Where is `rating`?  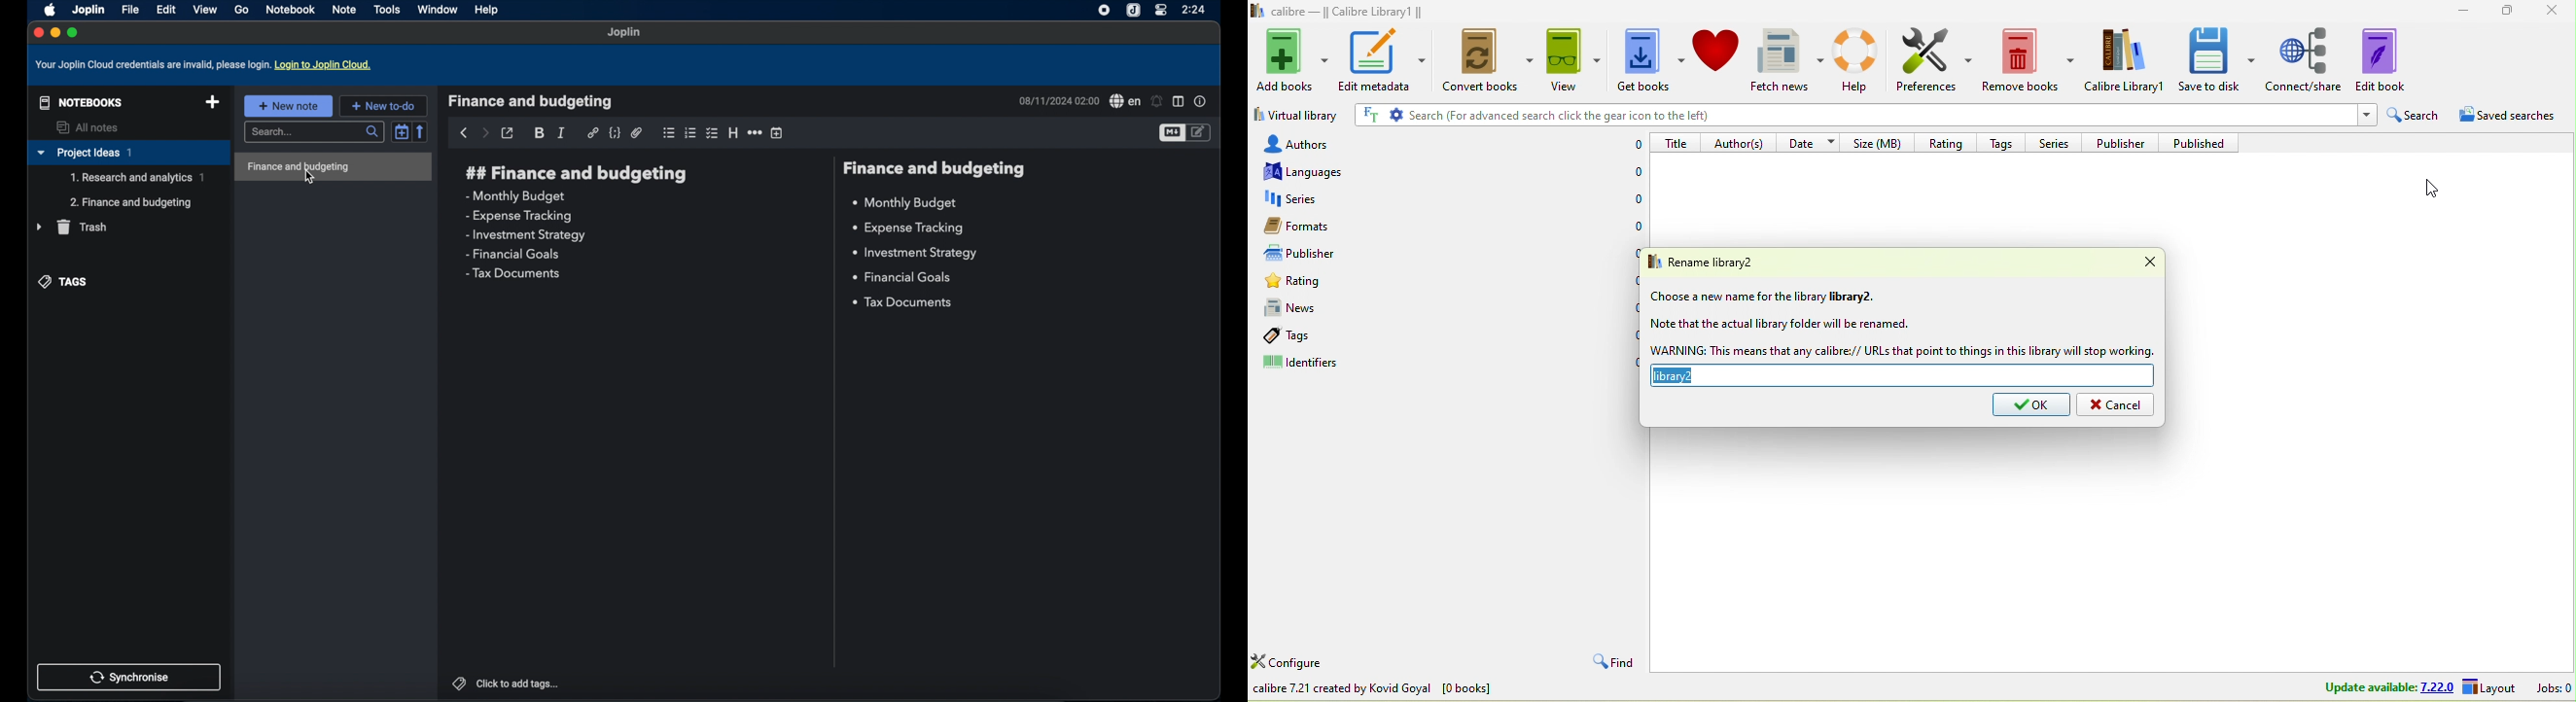
rating is located at coordinates (1944, 141).